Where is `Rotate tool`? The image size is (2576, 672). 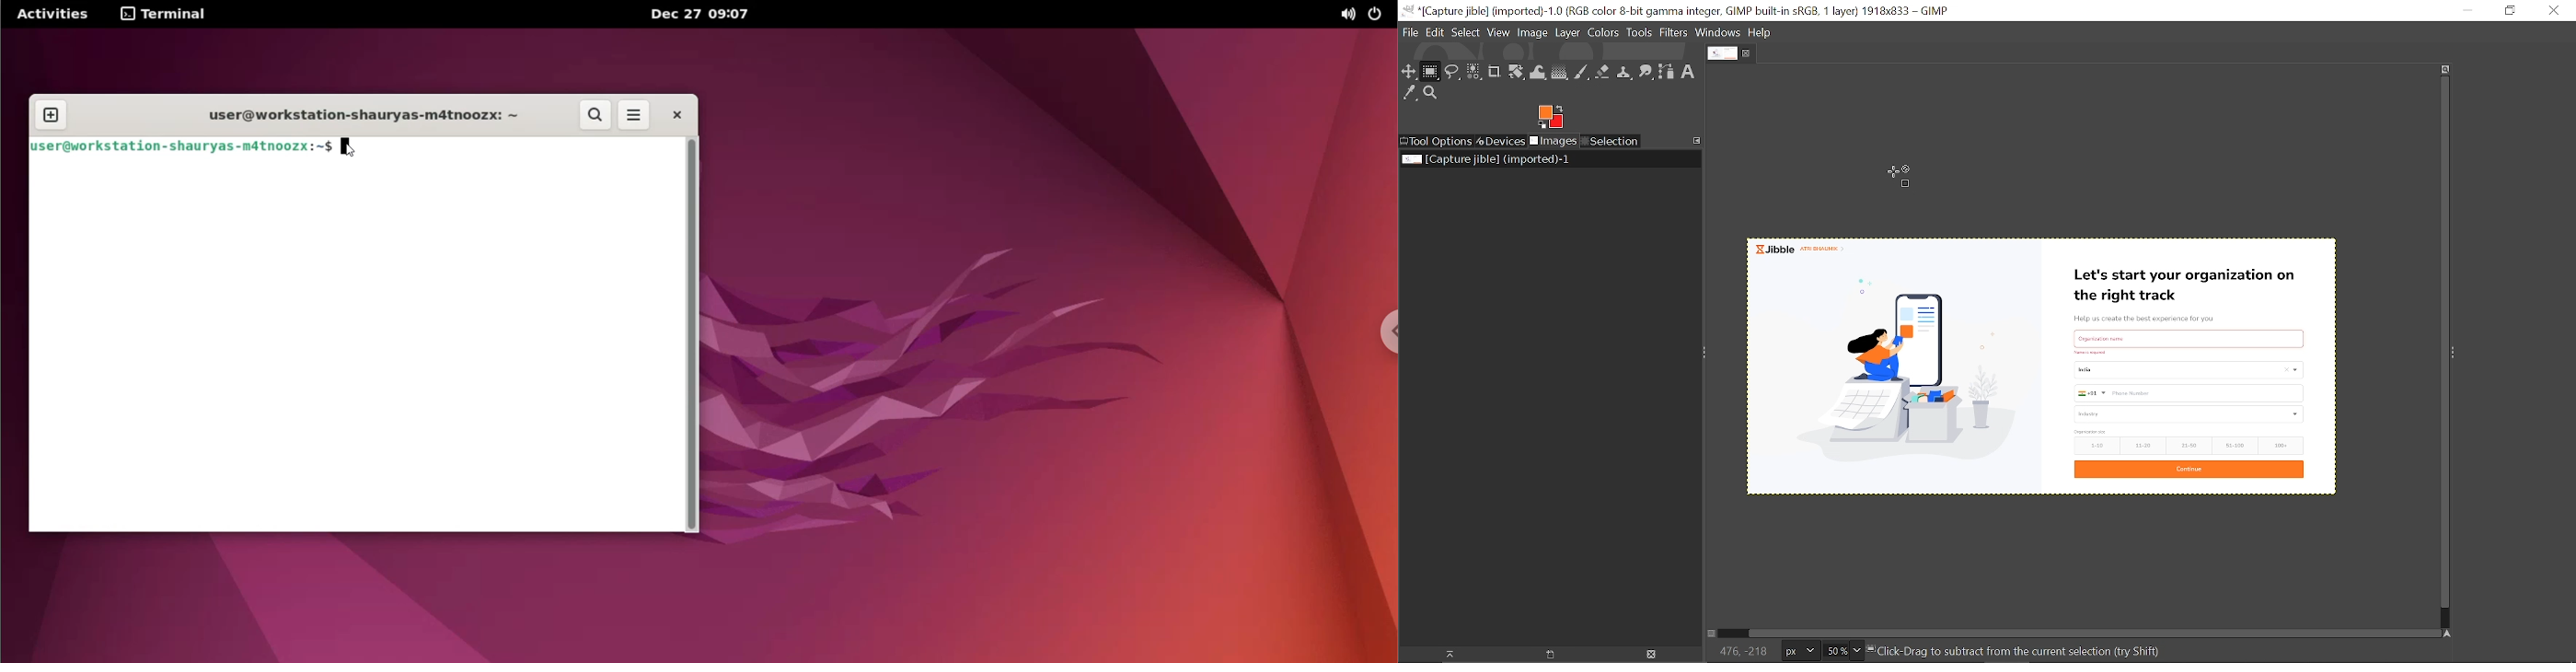 Rotate tool is located at coordinates (1516, 73).